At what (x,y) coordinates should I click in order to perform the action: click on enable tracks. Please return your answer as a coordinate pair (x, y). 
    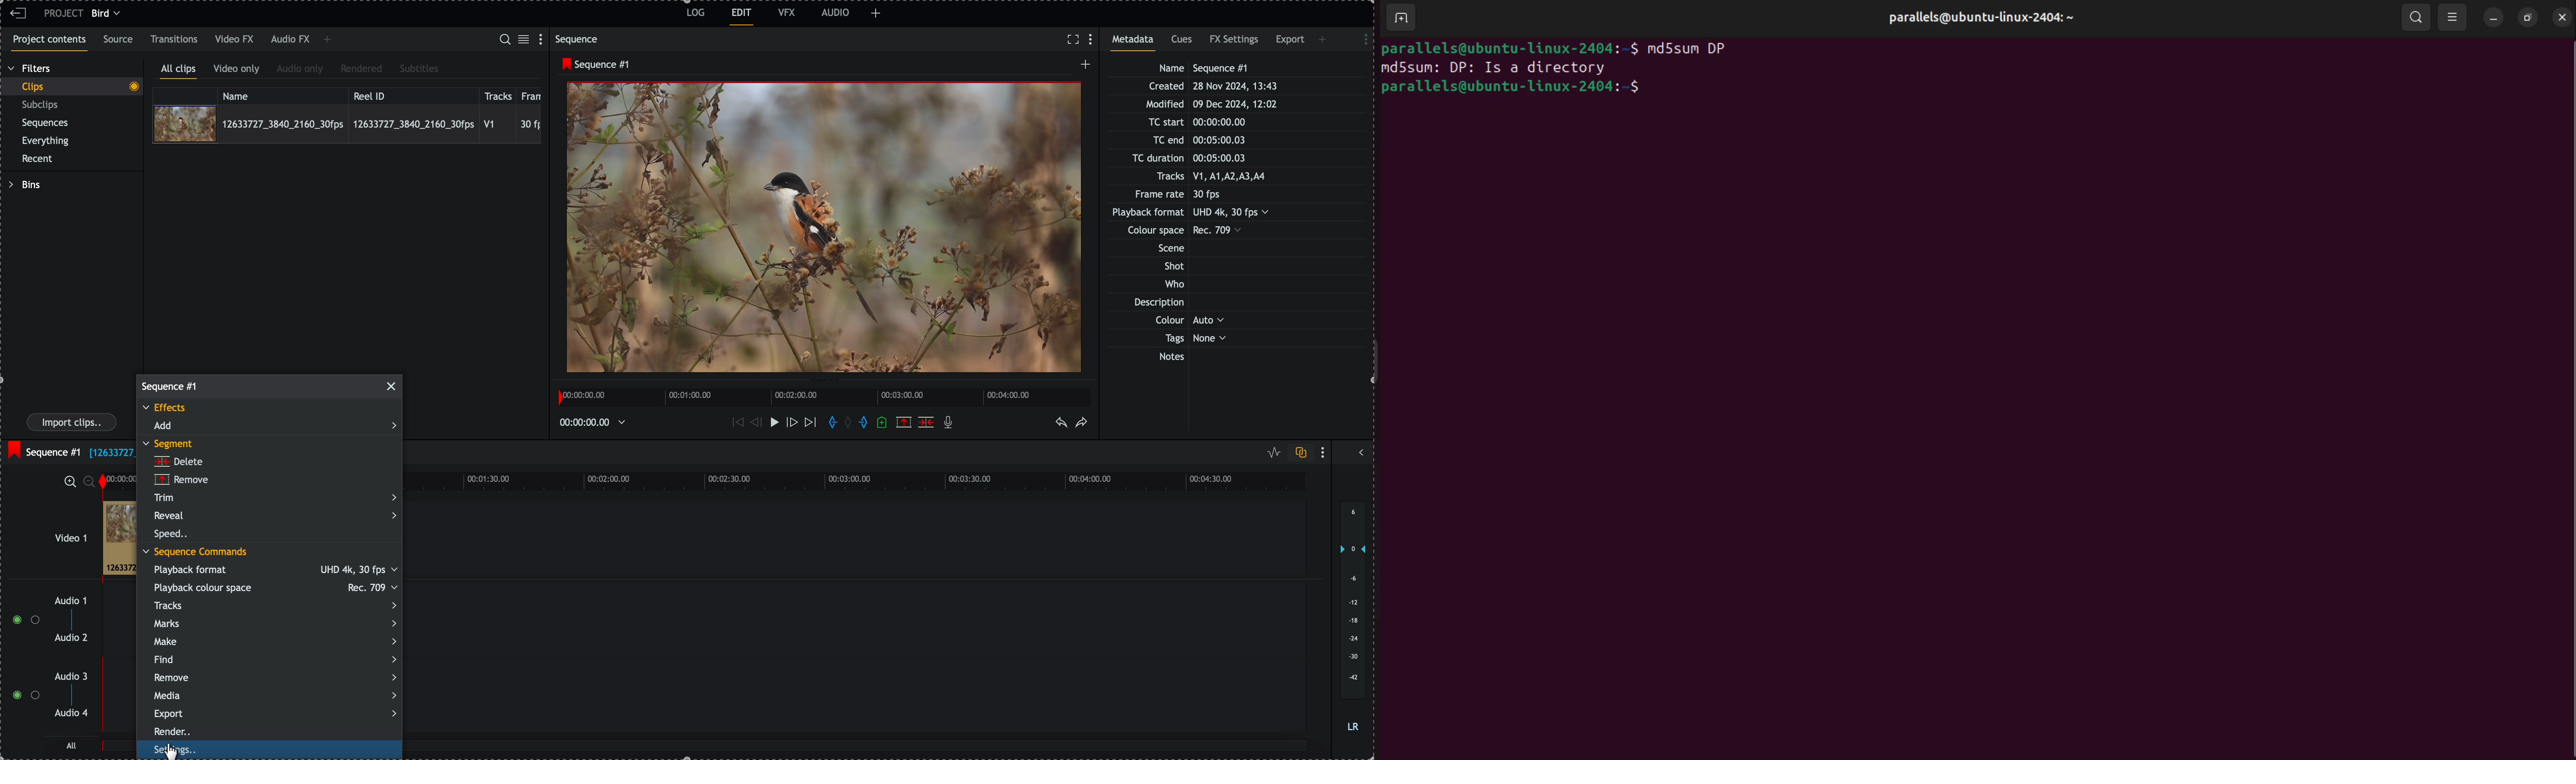
    Looking at the image, I should click on (21, 658).